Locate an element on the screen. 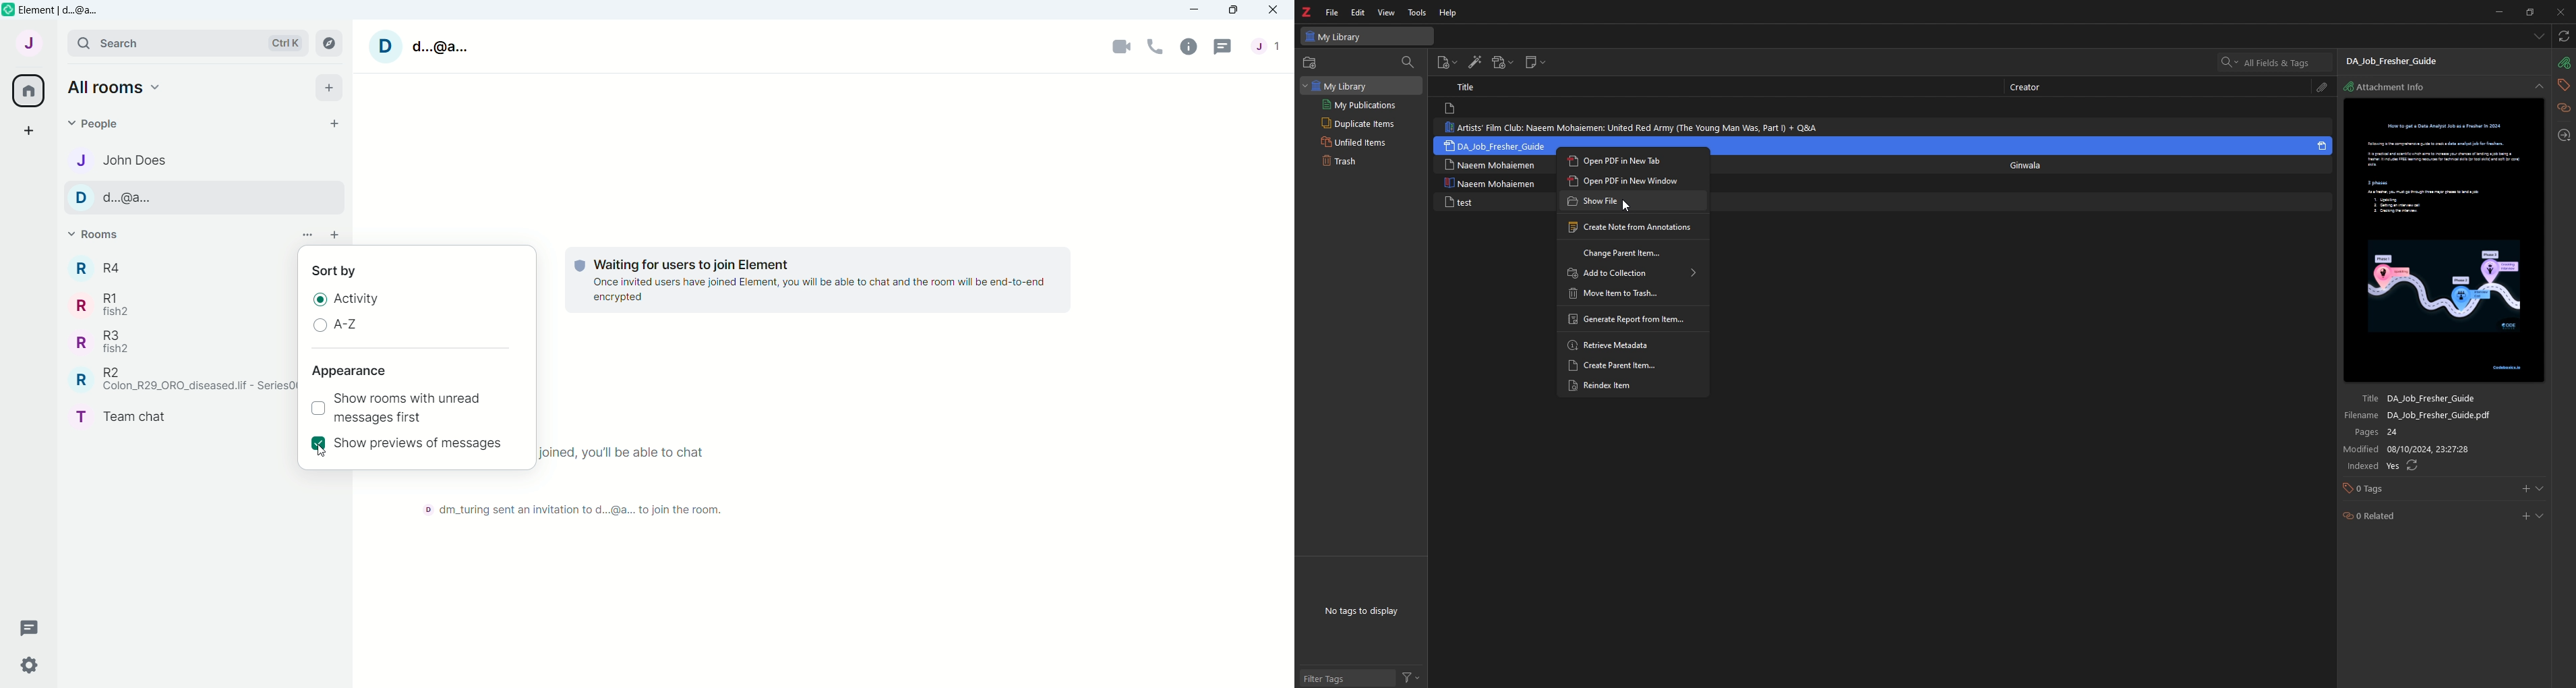 This screenshot has height=700, width=2576. indexed is located at coordinates (2433, 466).